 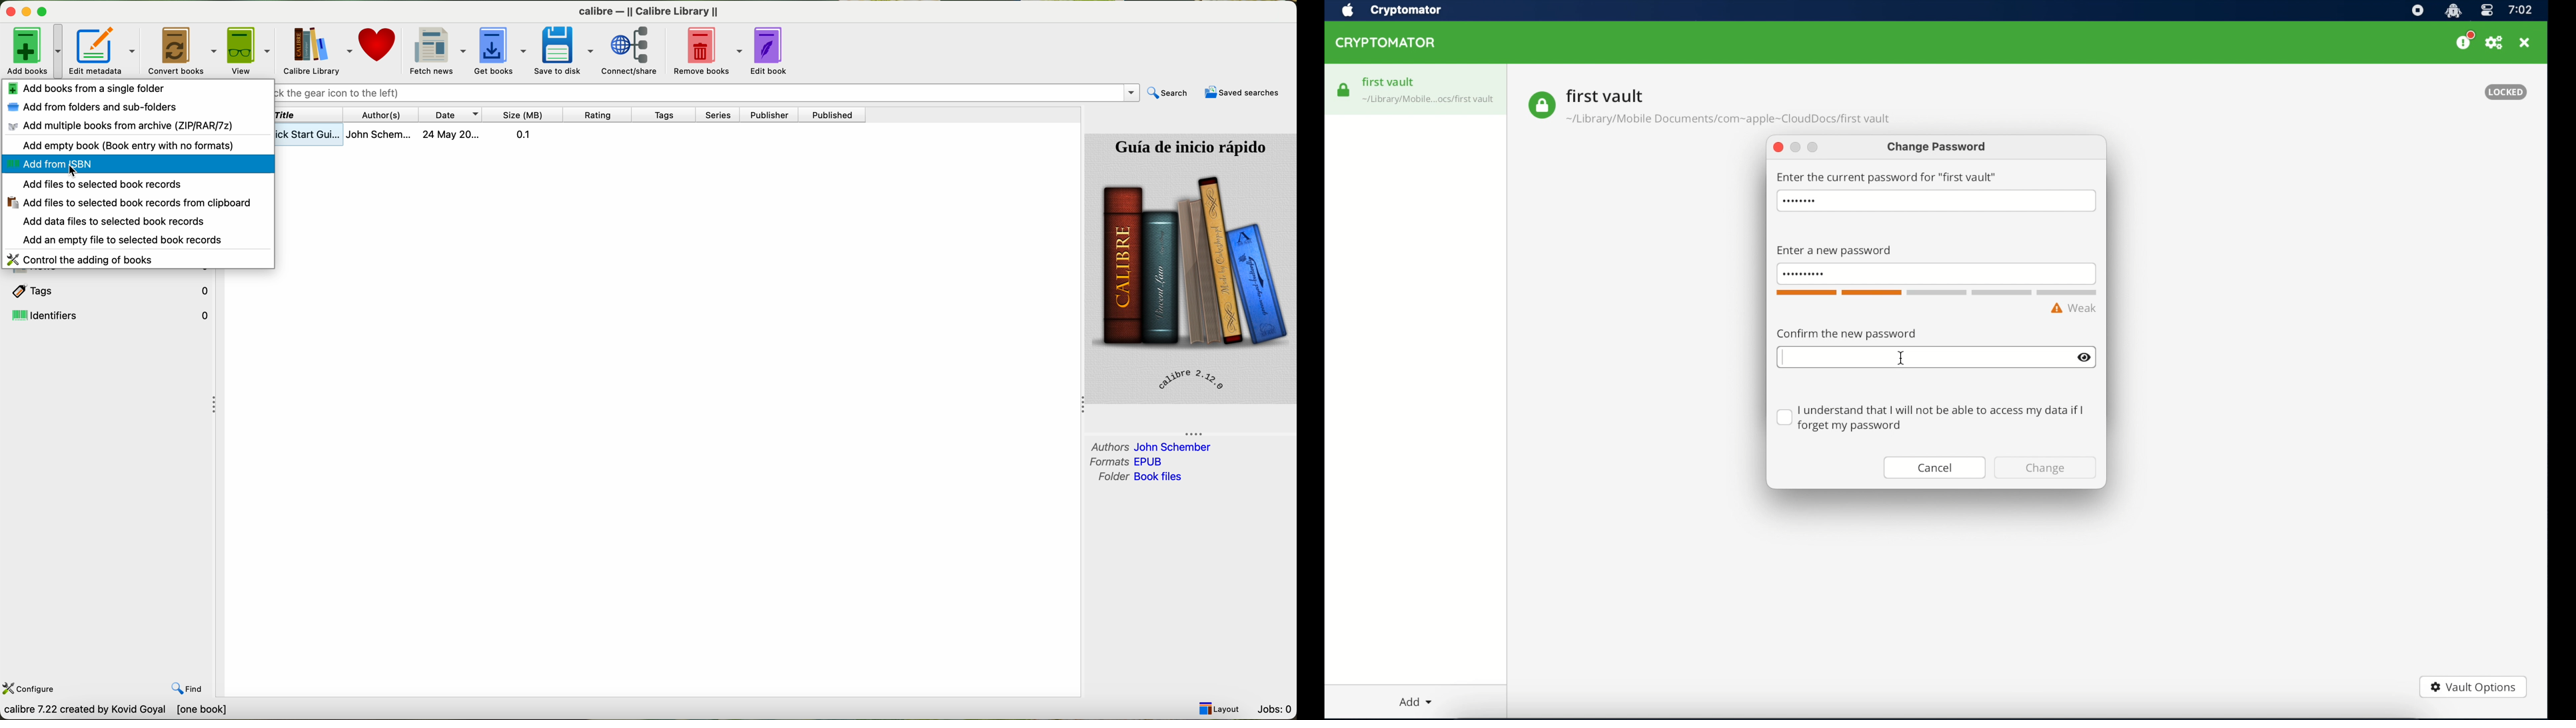 What do you see at coordinates (80, 259) in the screenshot?
I see `control and adding of books` at bounding box center [80, 259].